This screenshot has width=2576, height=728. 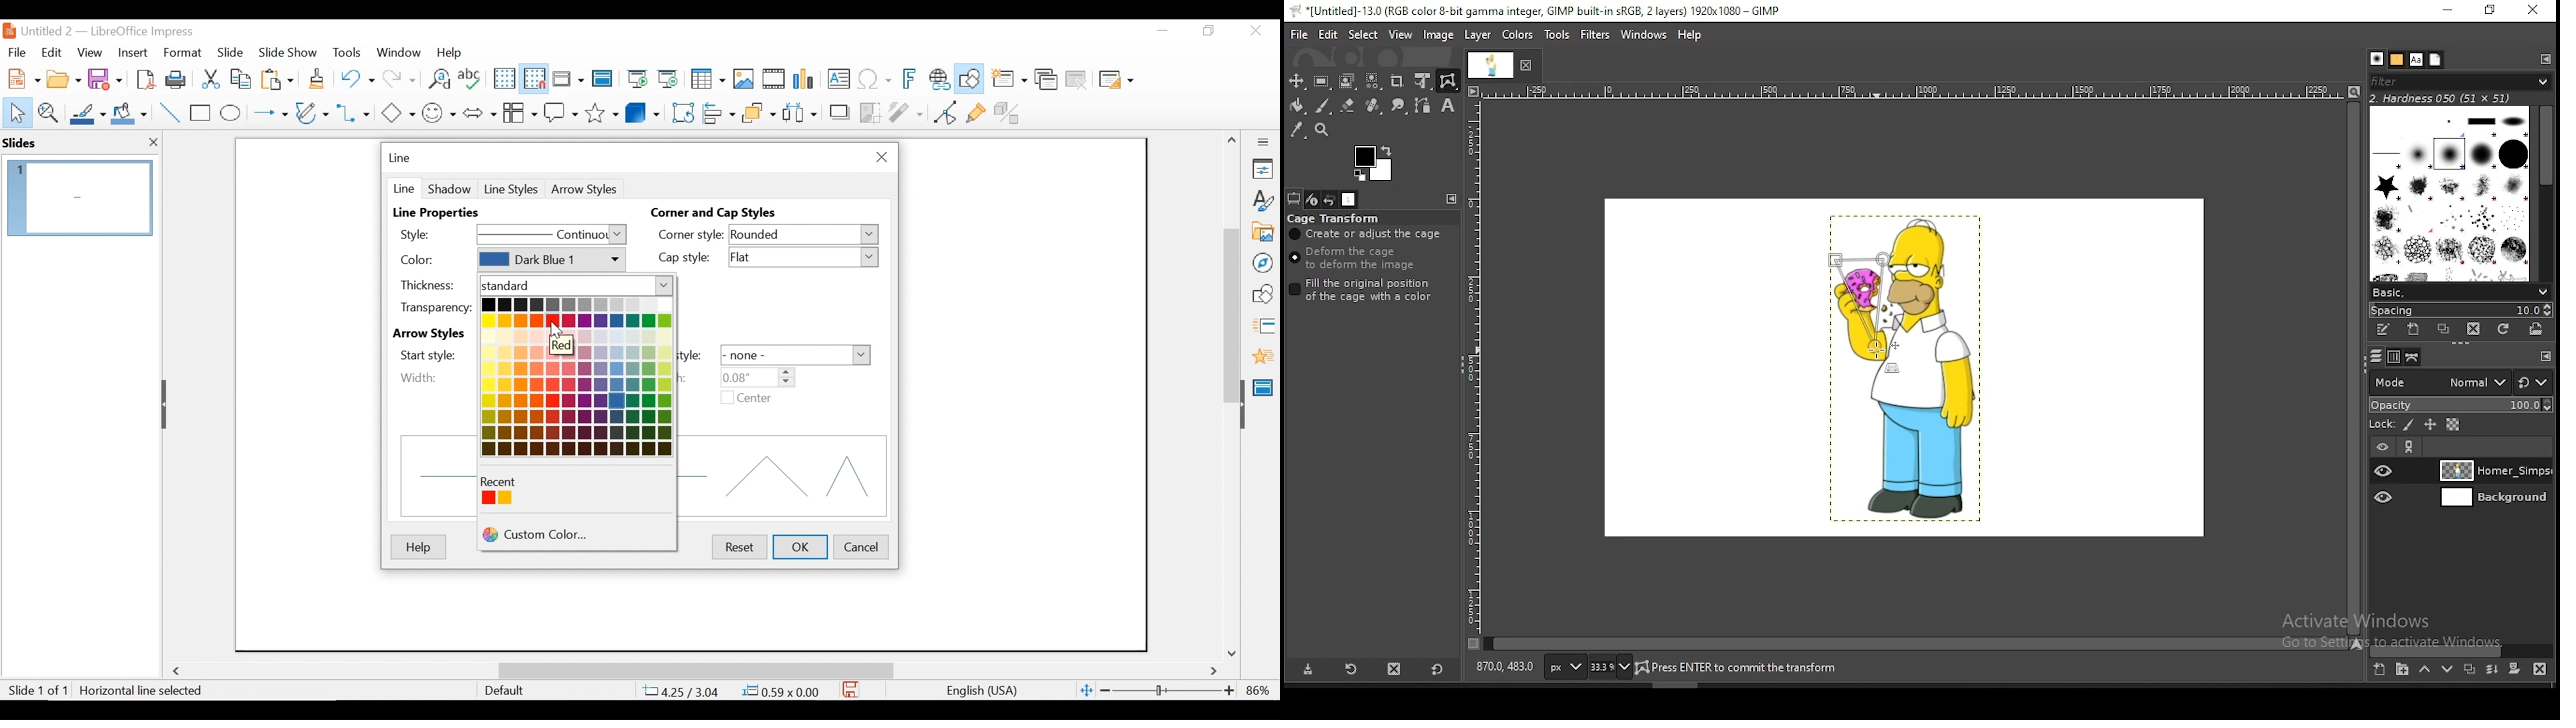 What do you see at coordinates (1436, 671) in the screenshot?
I see `reset` at bounding box center [1436, 671].